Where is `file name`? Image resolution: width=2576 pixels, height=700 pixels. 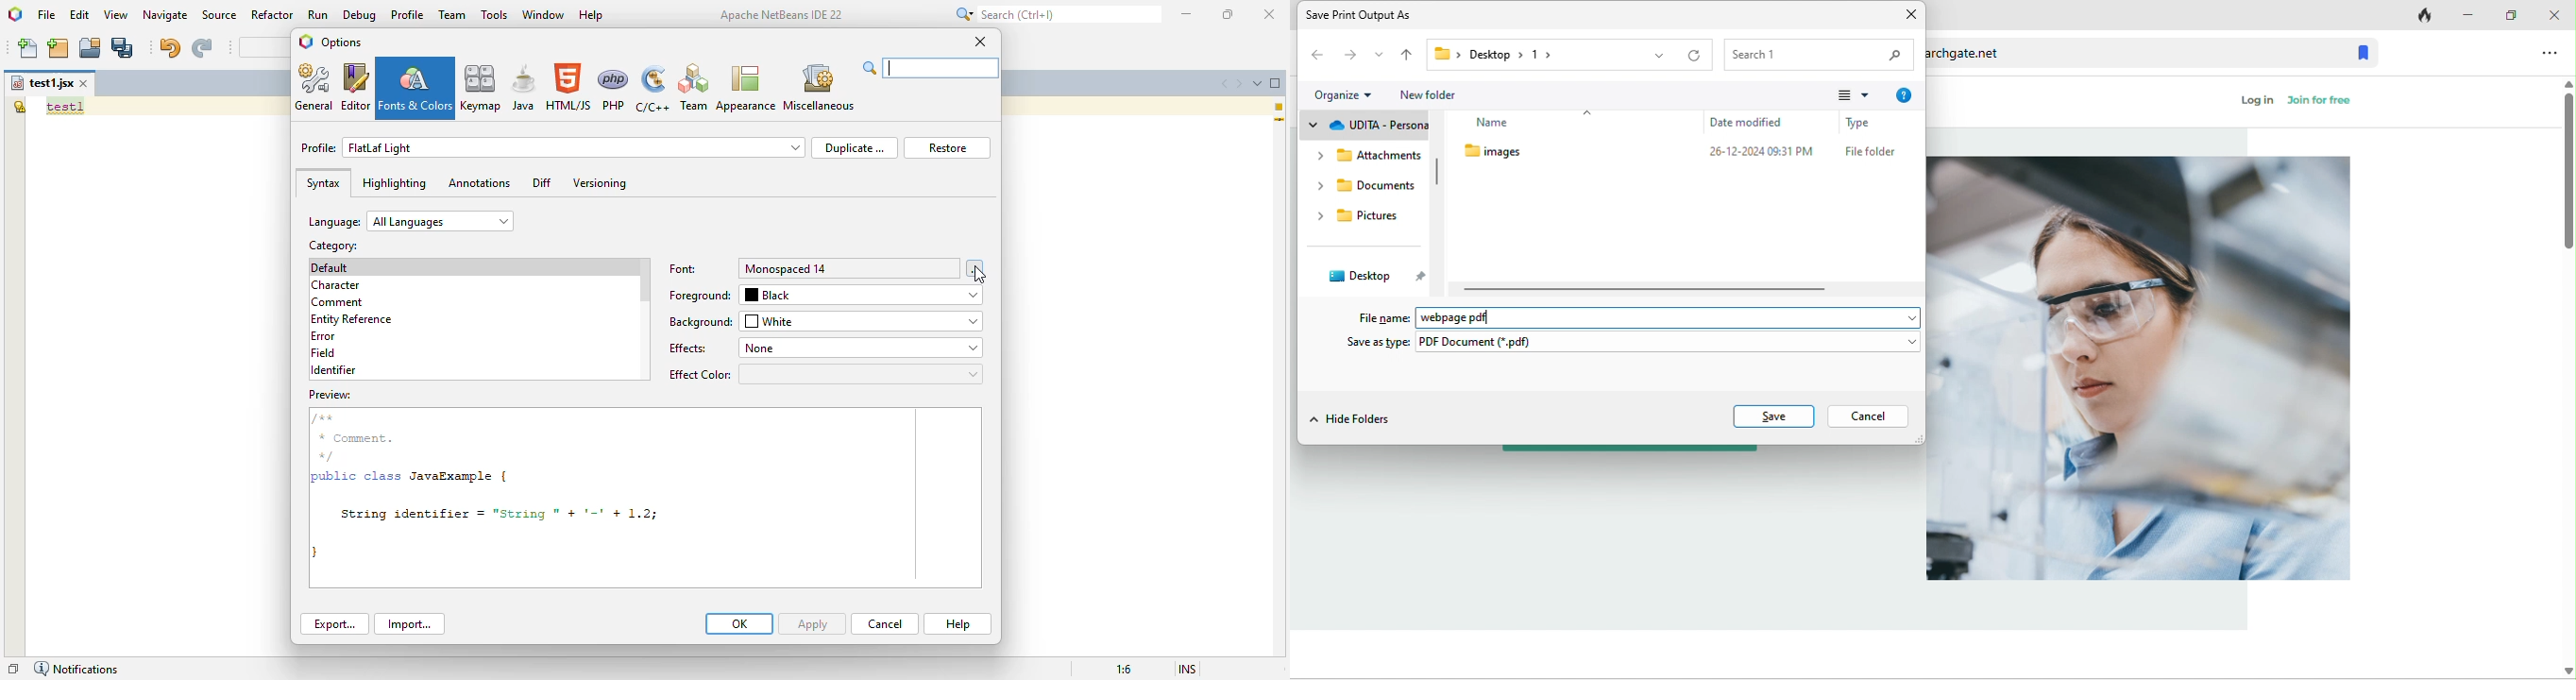 file name is located at coordinates (1378, 317).